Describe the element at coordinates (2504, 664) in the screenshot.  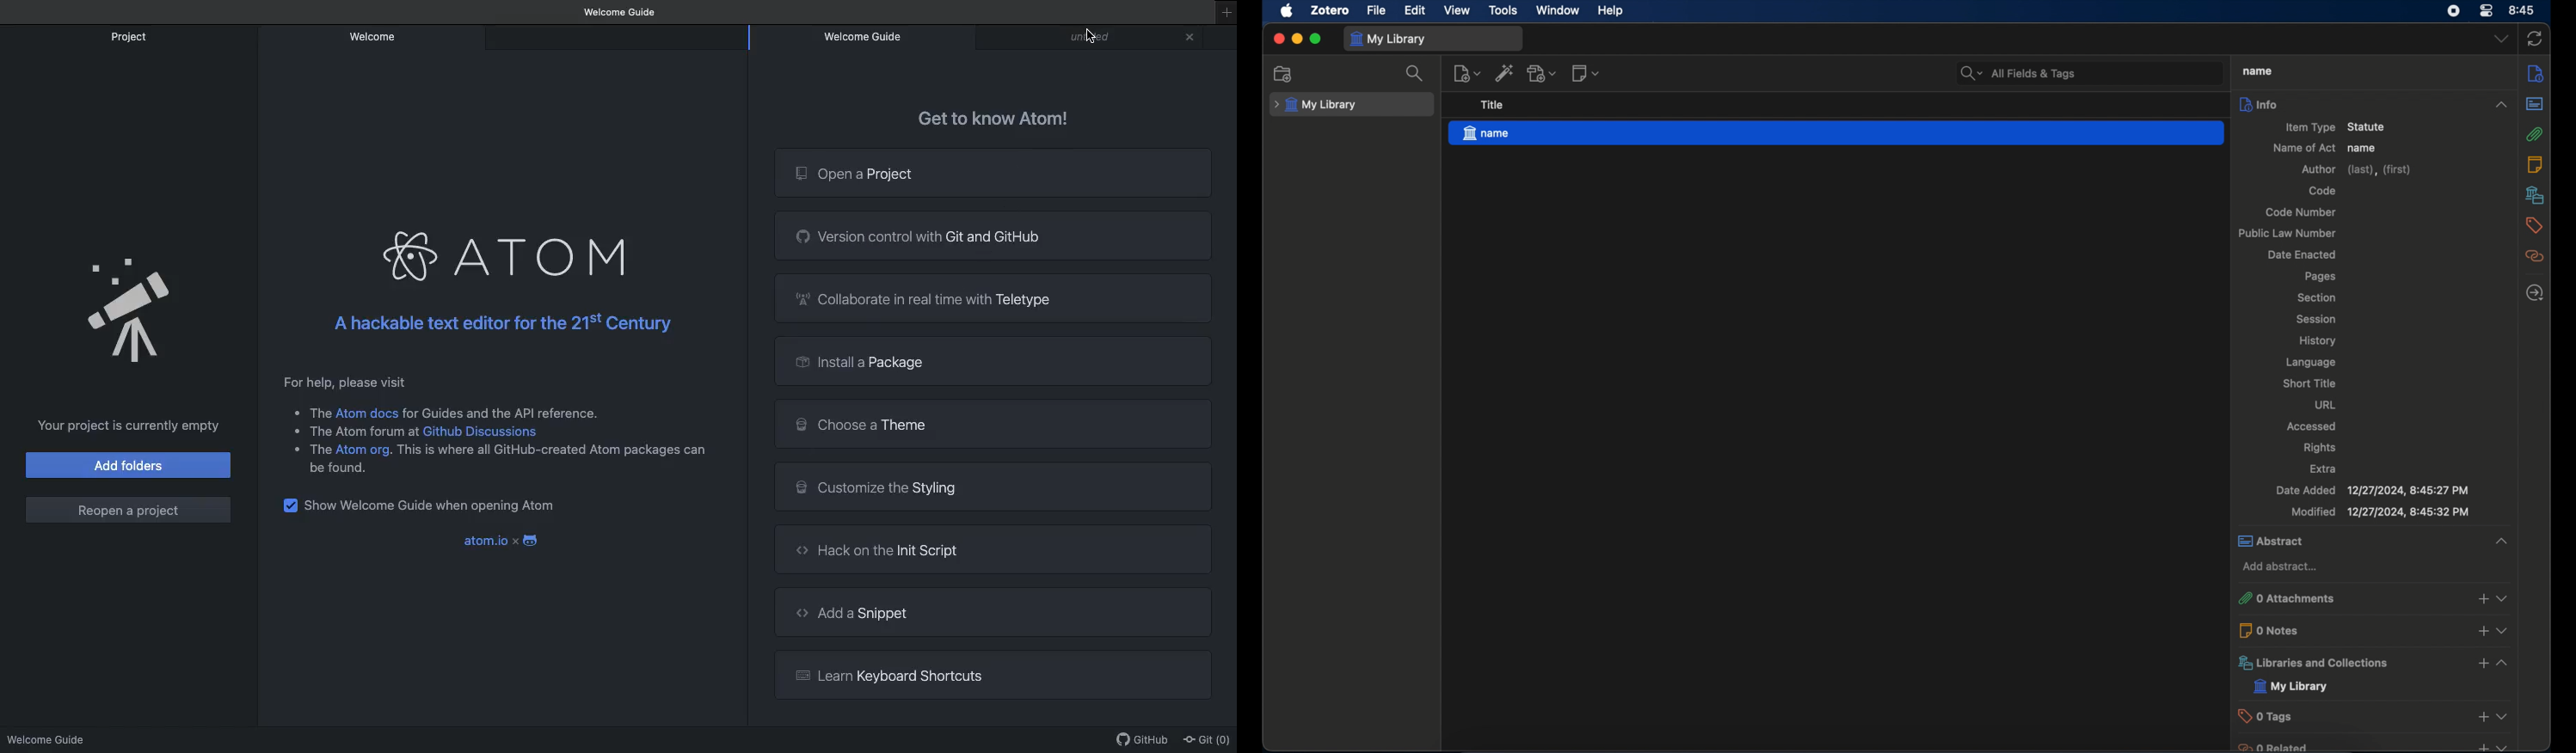
I see `dropdown` at that location.